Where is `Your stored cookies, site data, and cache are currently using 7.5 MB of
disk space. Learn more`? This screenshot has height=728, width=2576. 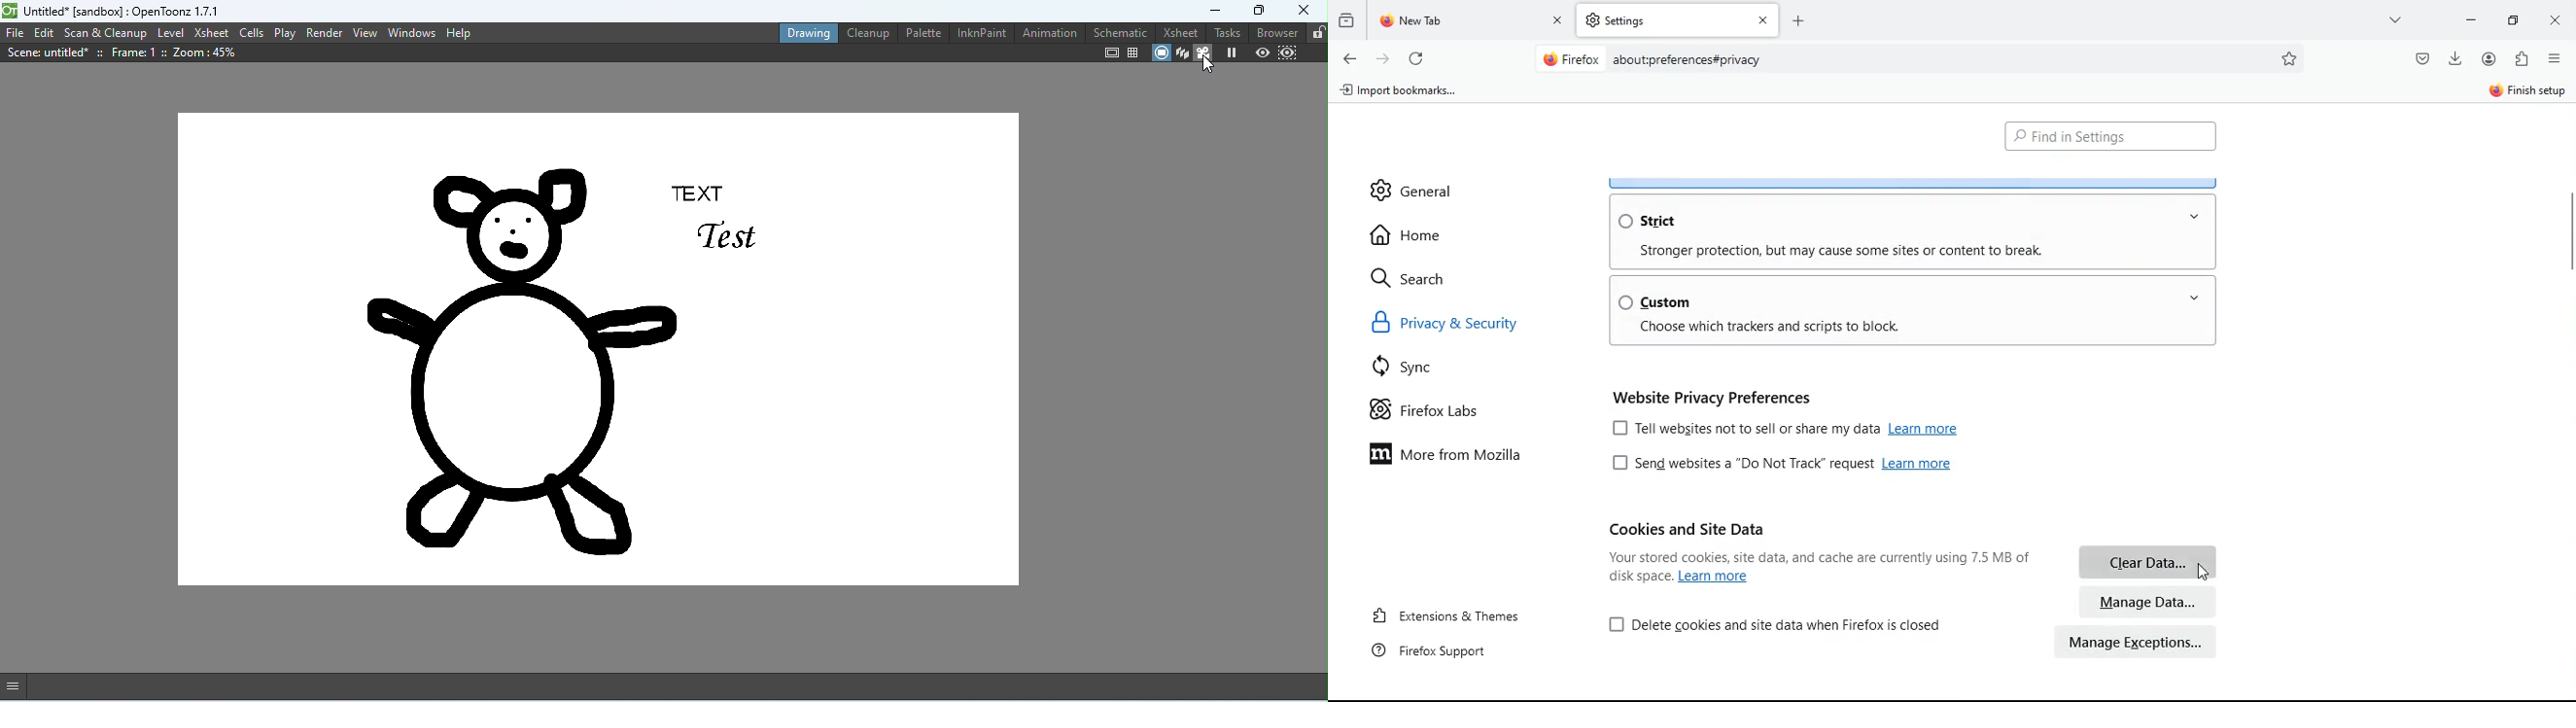
Your stored cookies, site data, and cache are currently using 7.5 MB of
disk space. Learn more is located at coordinates (1812, 568).